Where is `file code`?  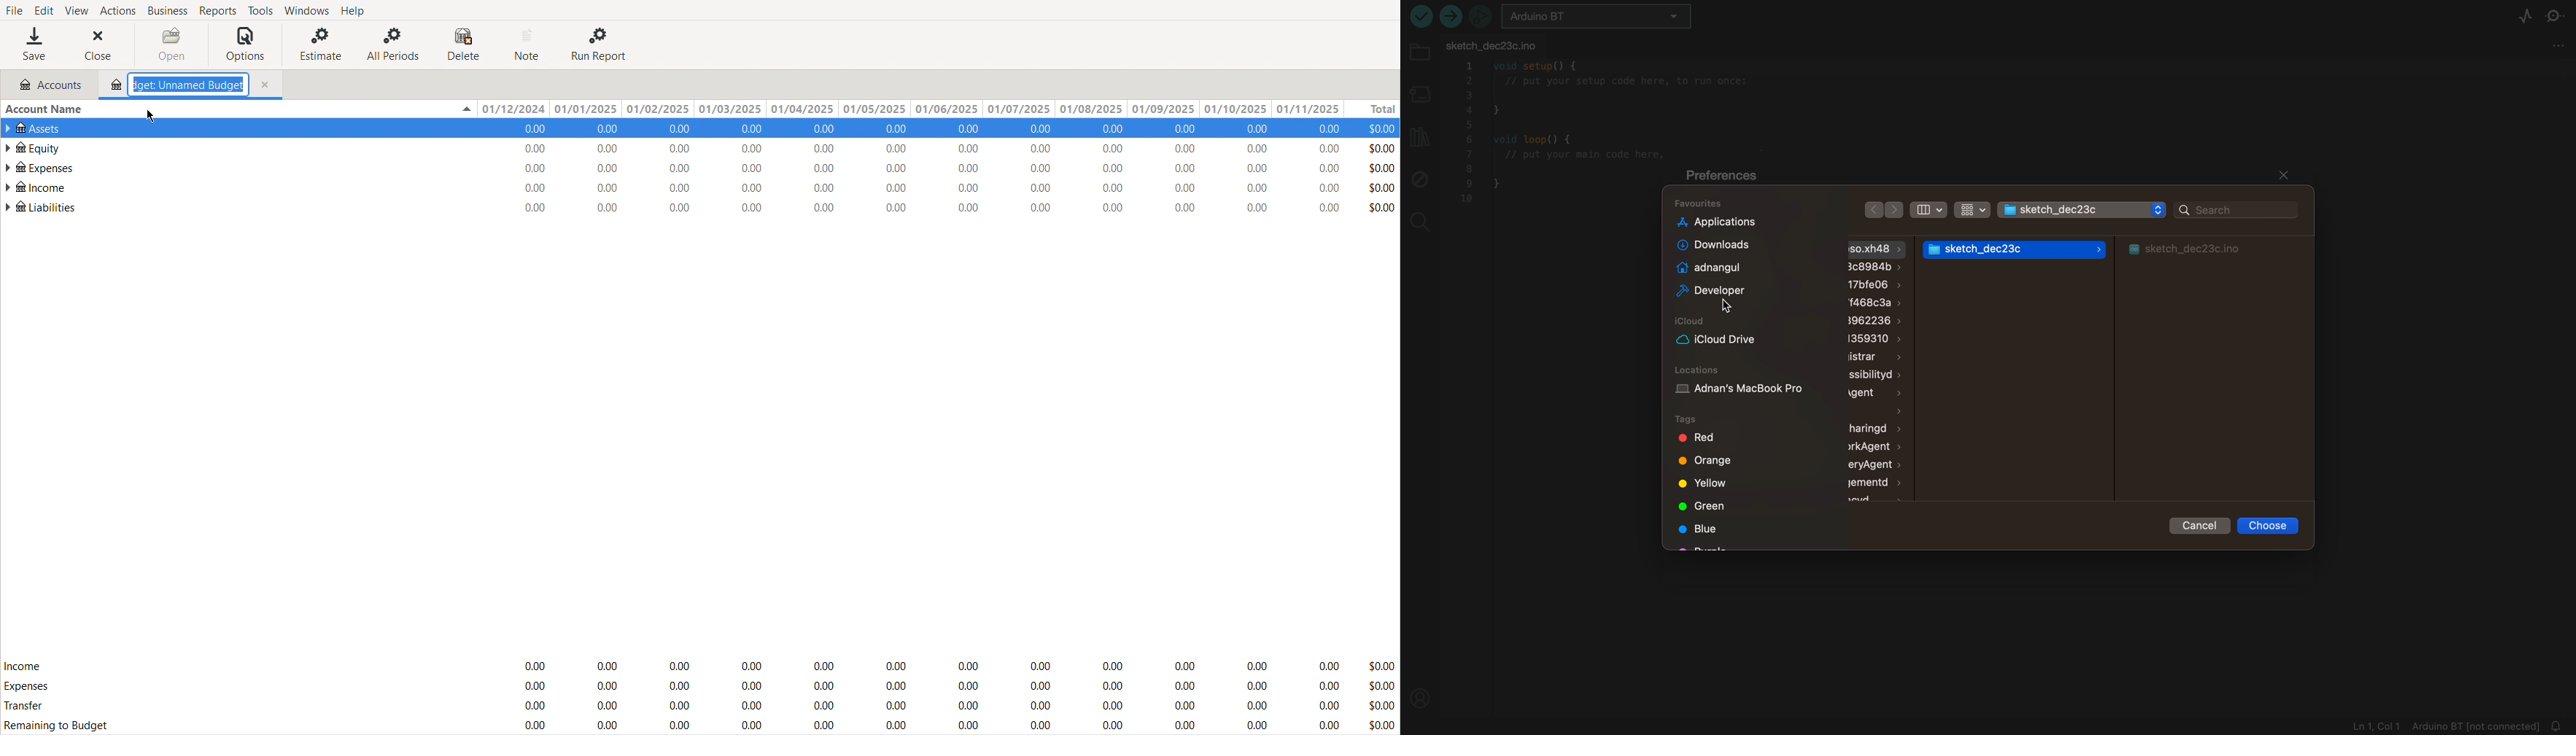 file code is located at coordinates (1561, 196).